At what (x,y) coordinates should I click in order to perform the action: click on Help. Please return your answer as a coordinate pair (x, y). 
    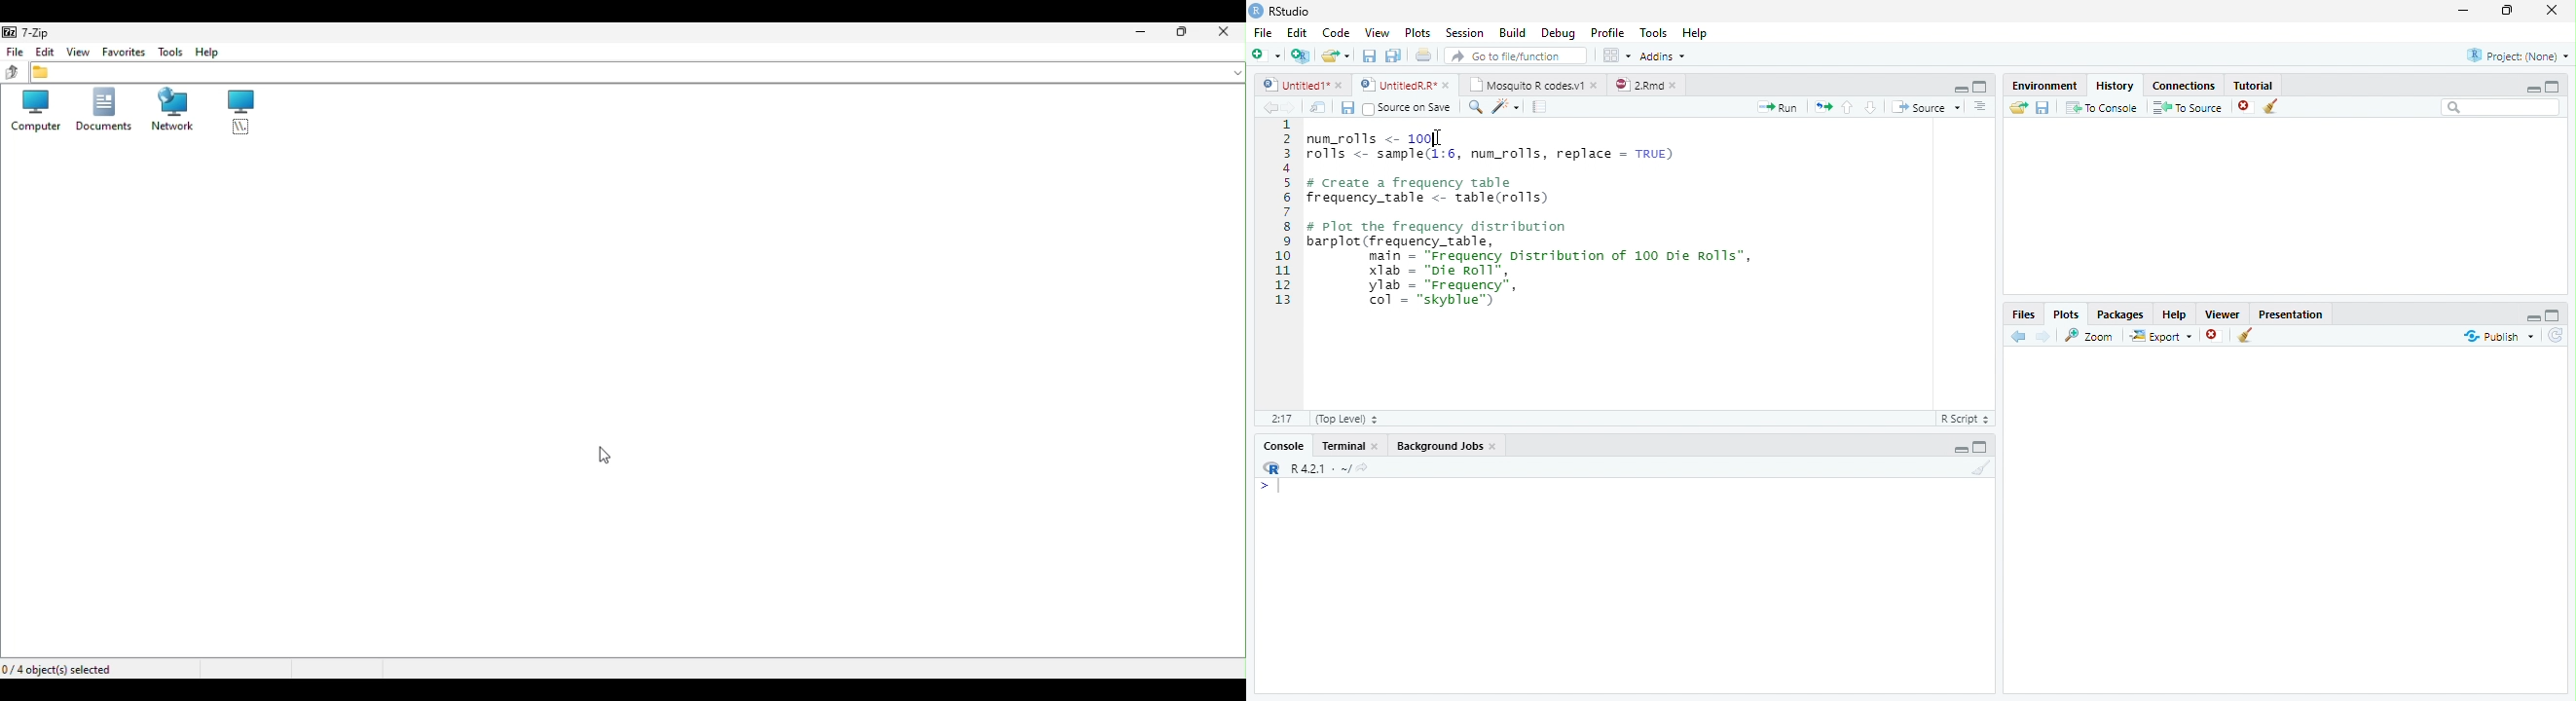
    Looking at the image, I should click on (1697, 32).